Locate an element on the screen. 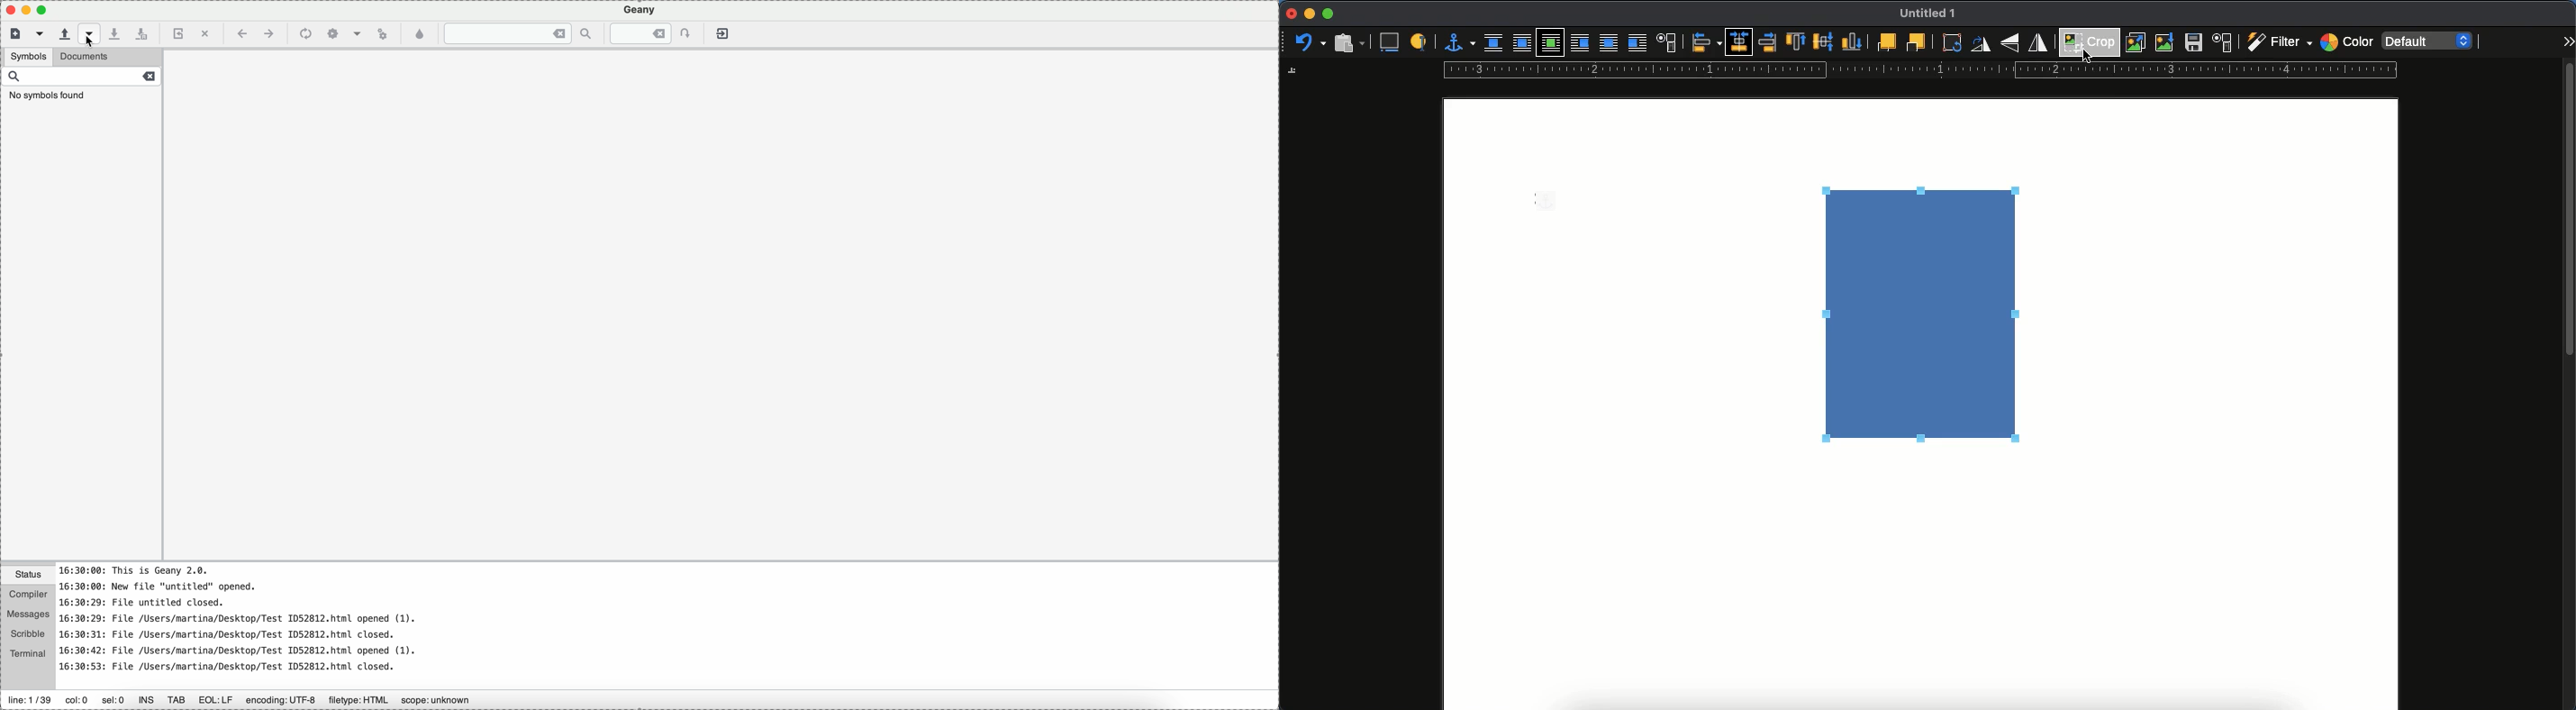  text wrap is located at coordinates (1667, 44).